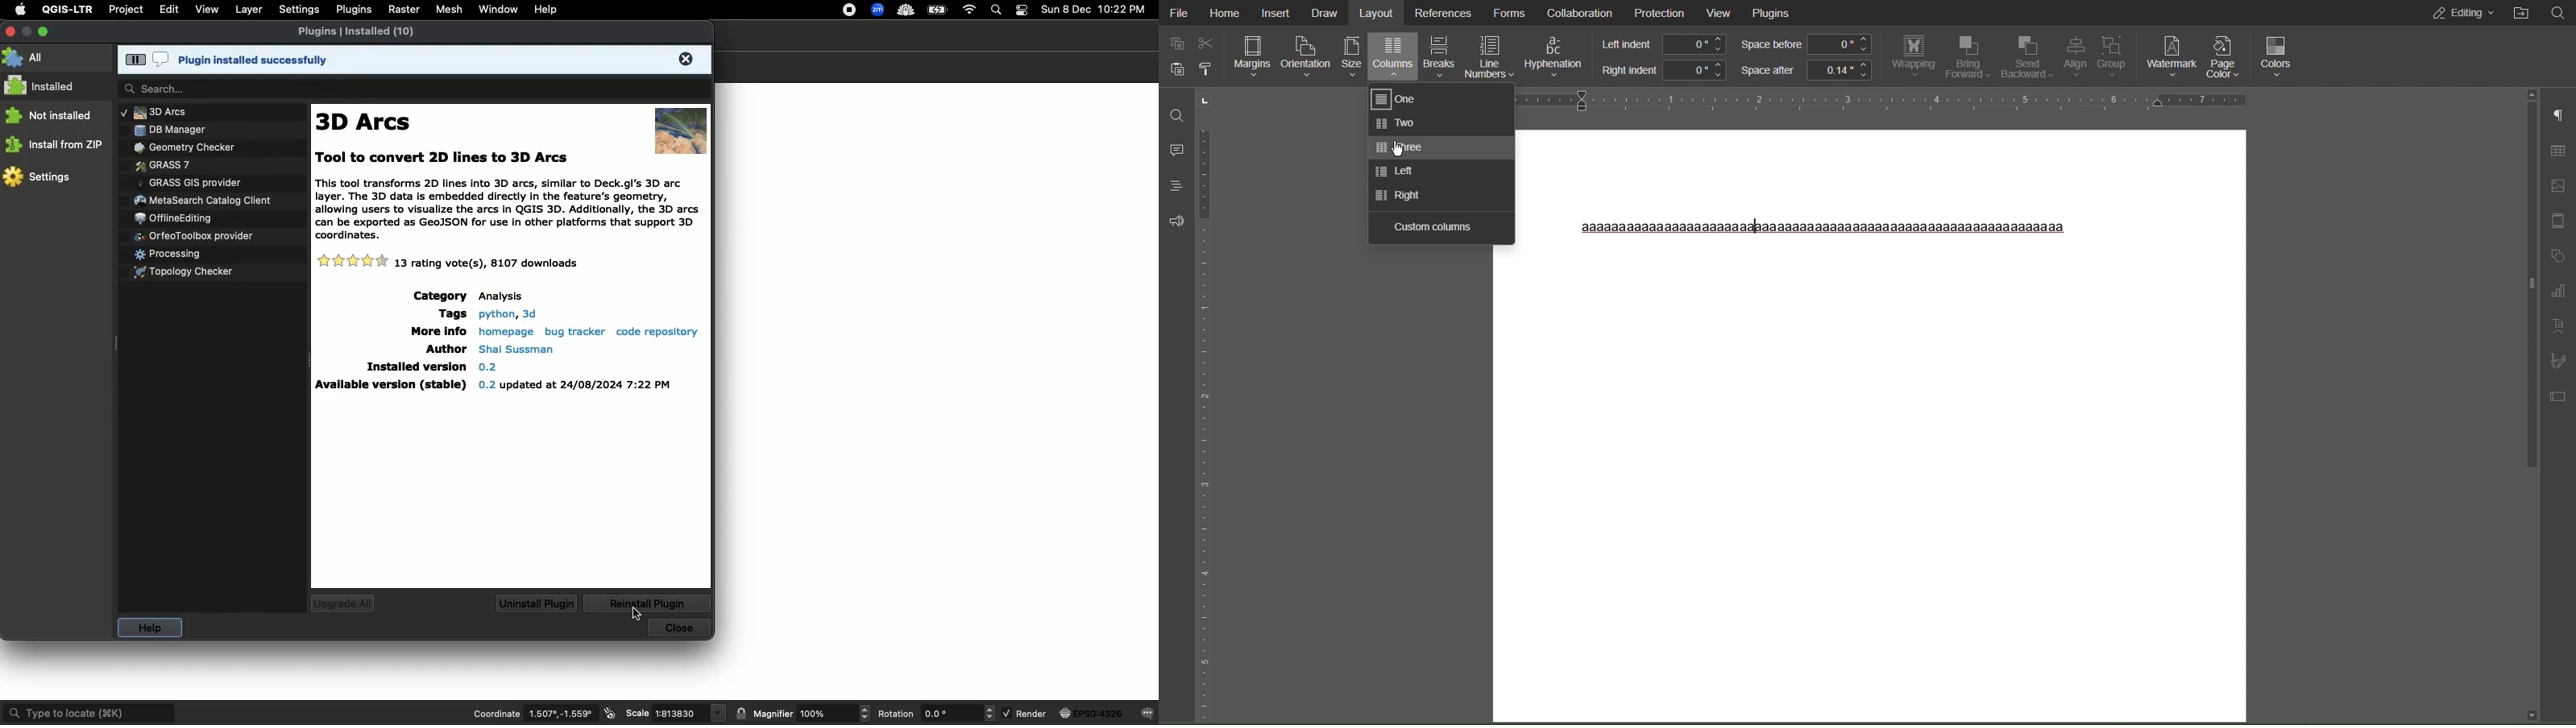  Describe the element at coordinates (1720, 13) in the screenshot. I see `View` at that location.